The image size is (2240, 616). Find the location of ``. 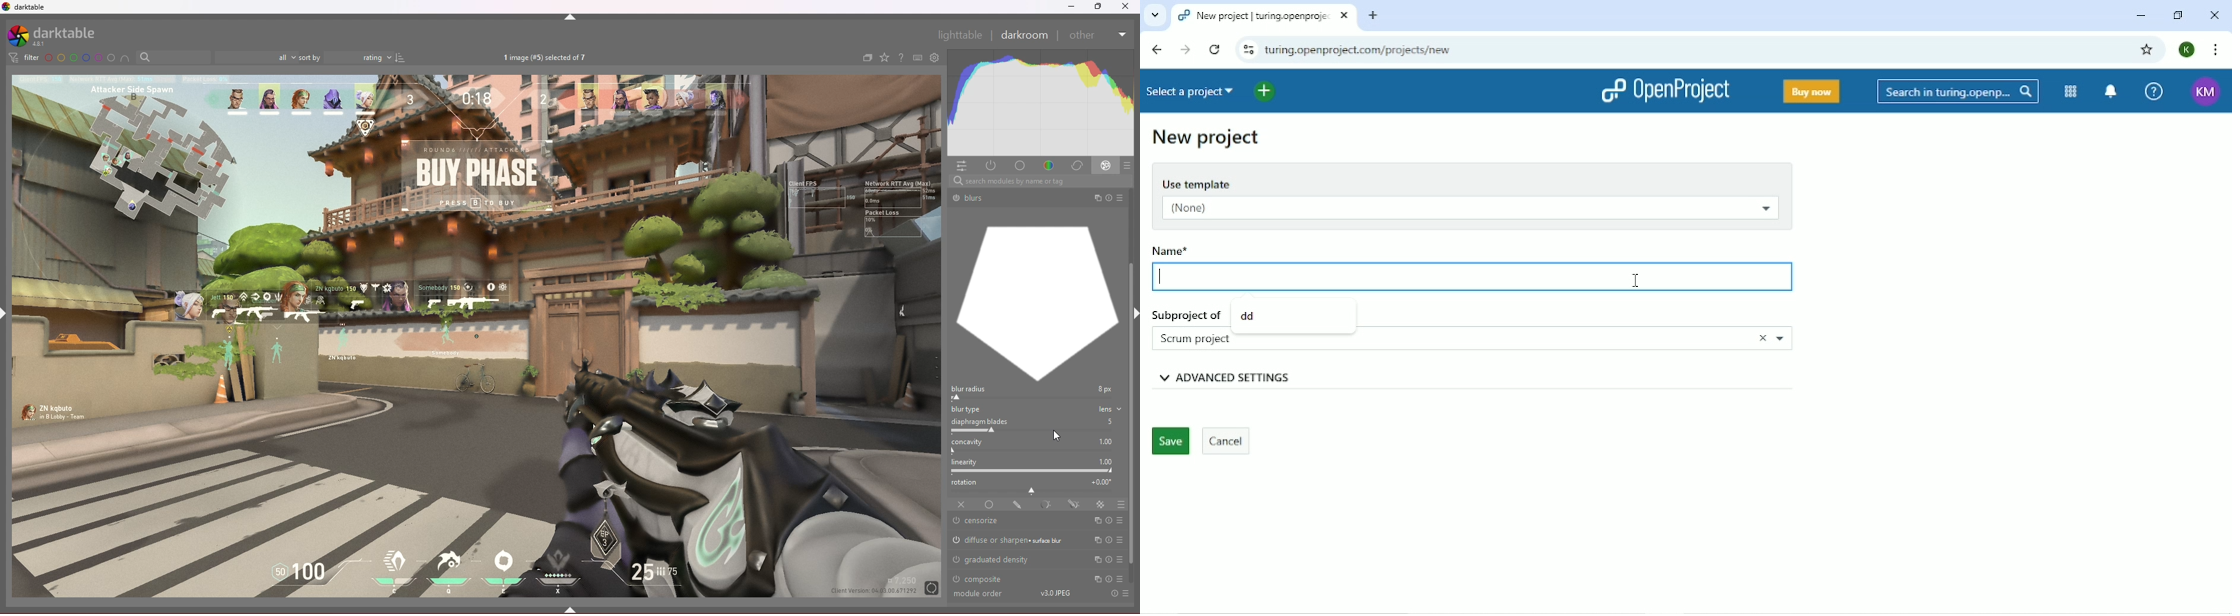

 is located at coordinates (1055, 594).